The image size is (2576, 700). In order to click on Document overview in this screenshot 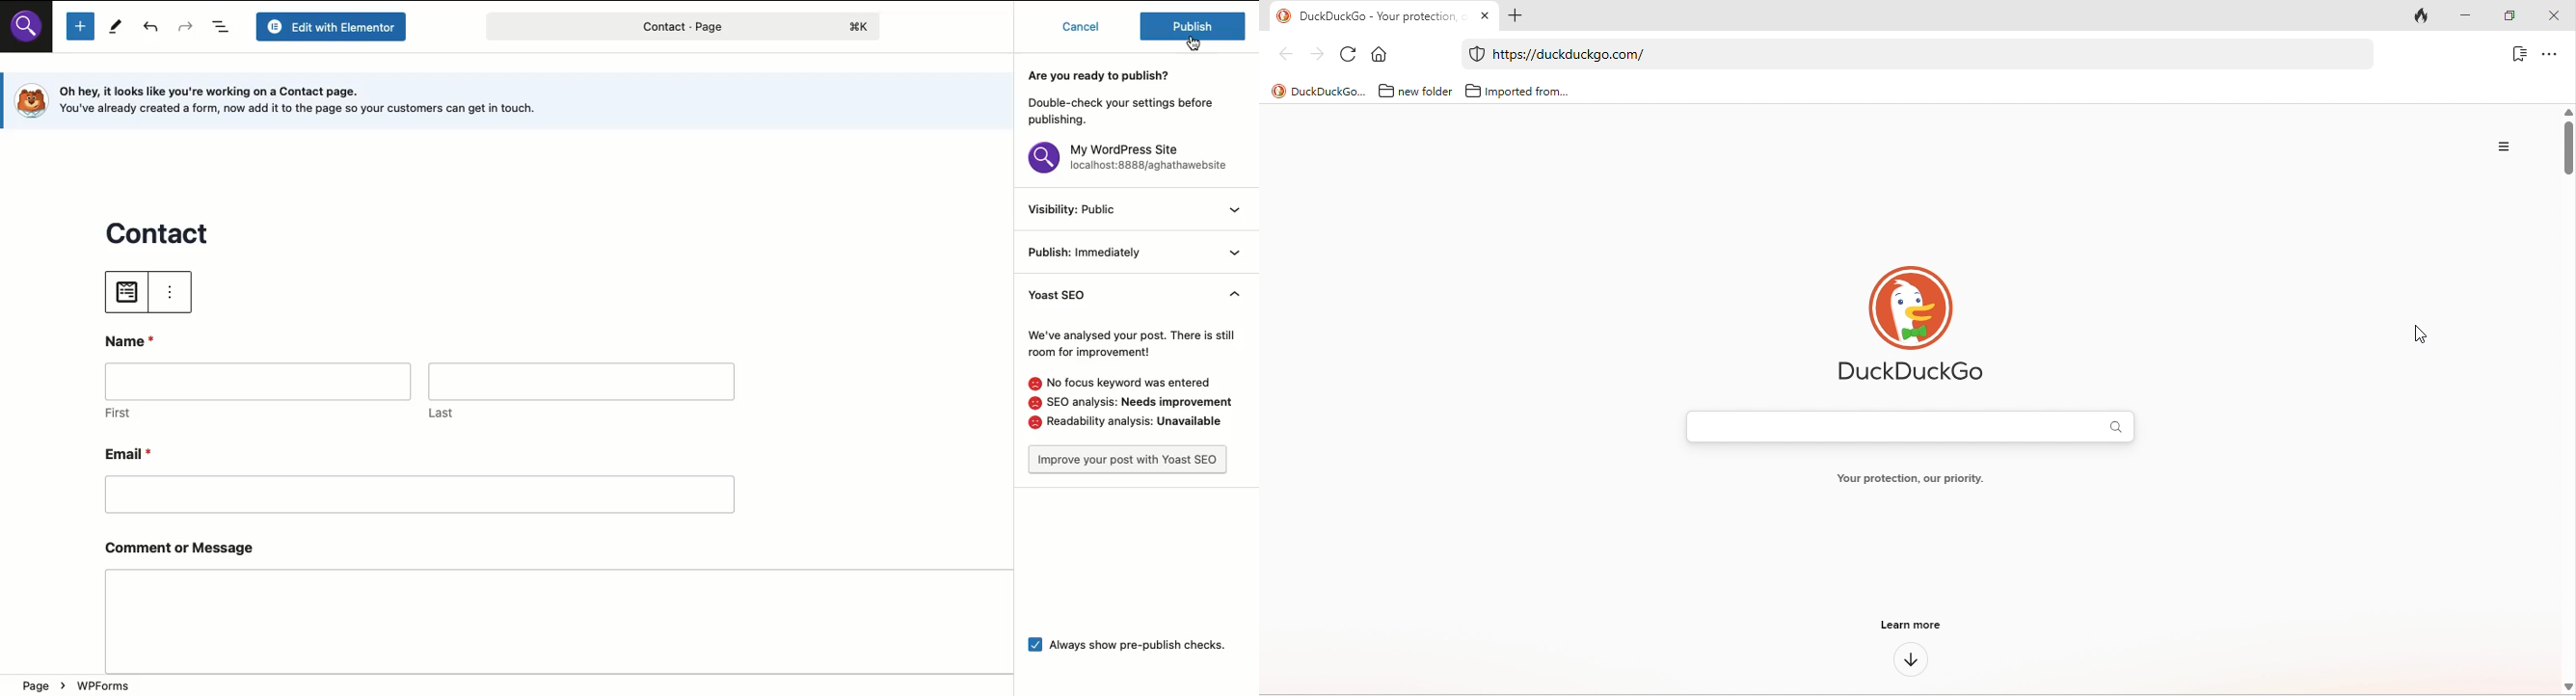, I will do `click(223, 27)`.